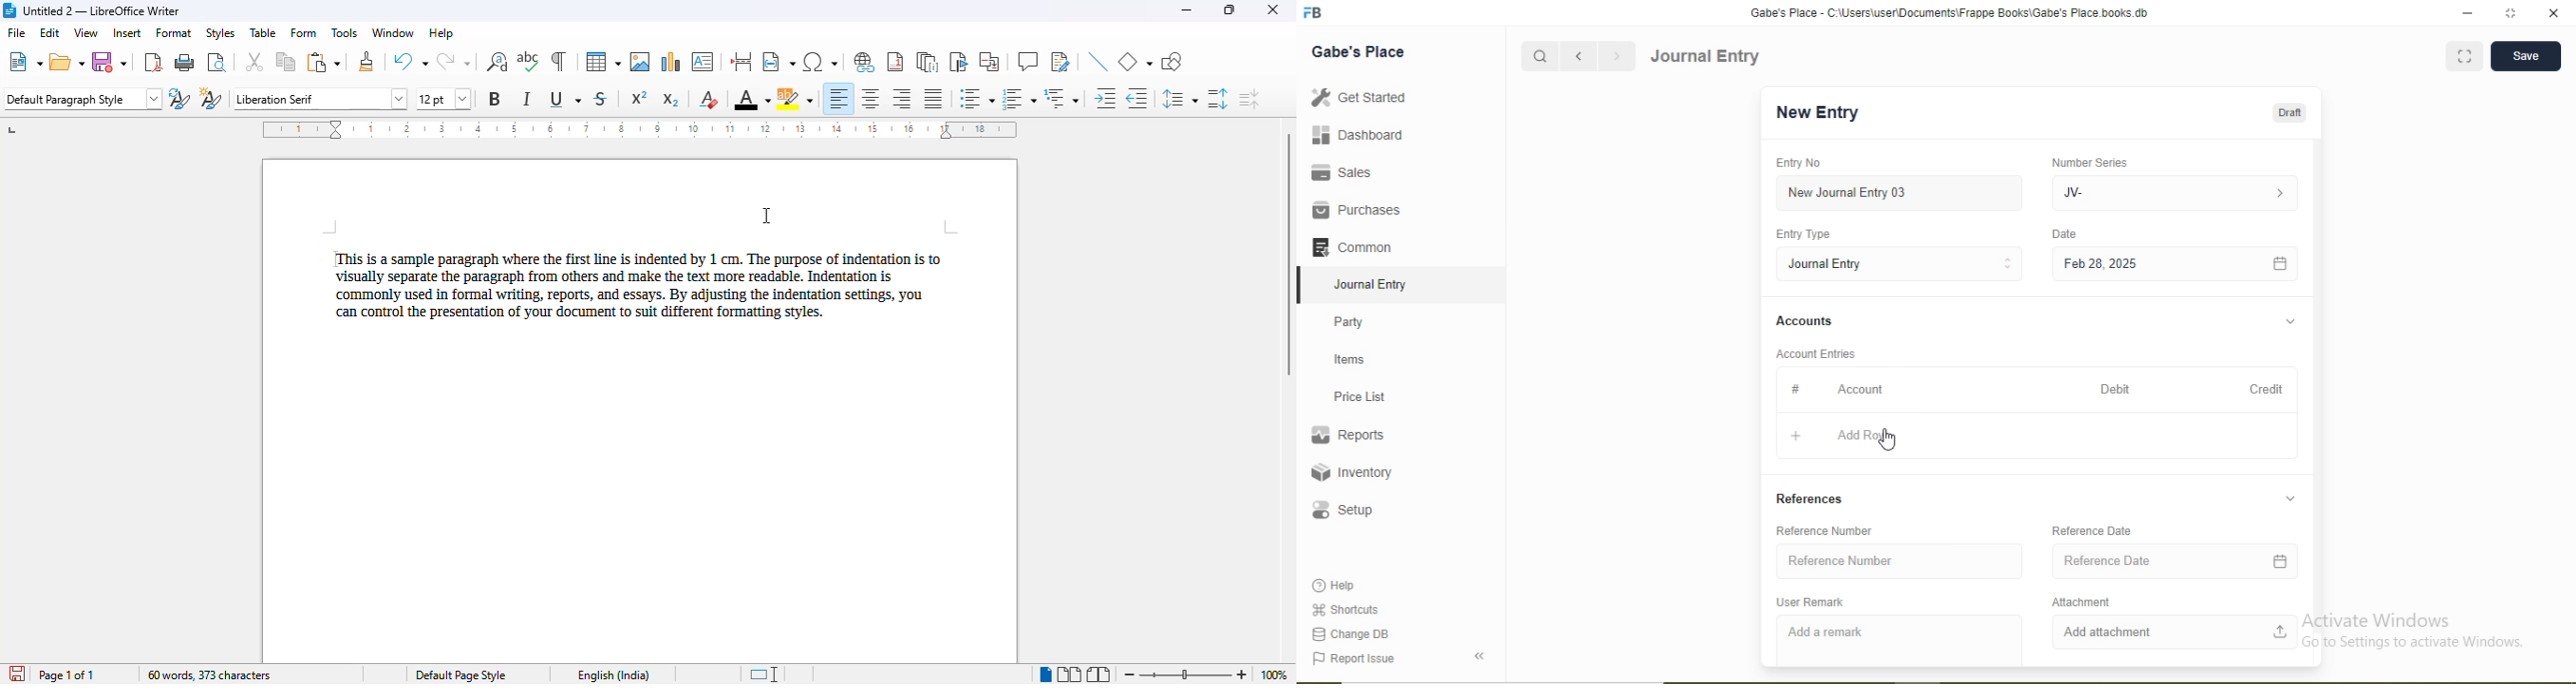 The height and width of the screenshot is (700, 2576). Describe the element at coordinates (2081, 602) in the screenshot. I see `Attachment` at that location.